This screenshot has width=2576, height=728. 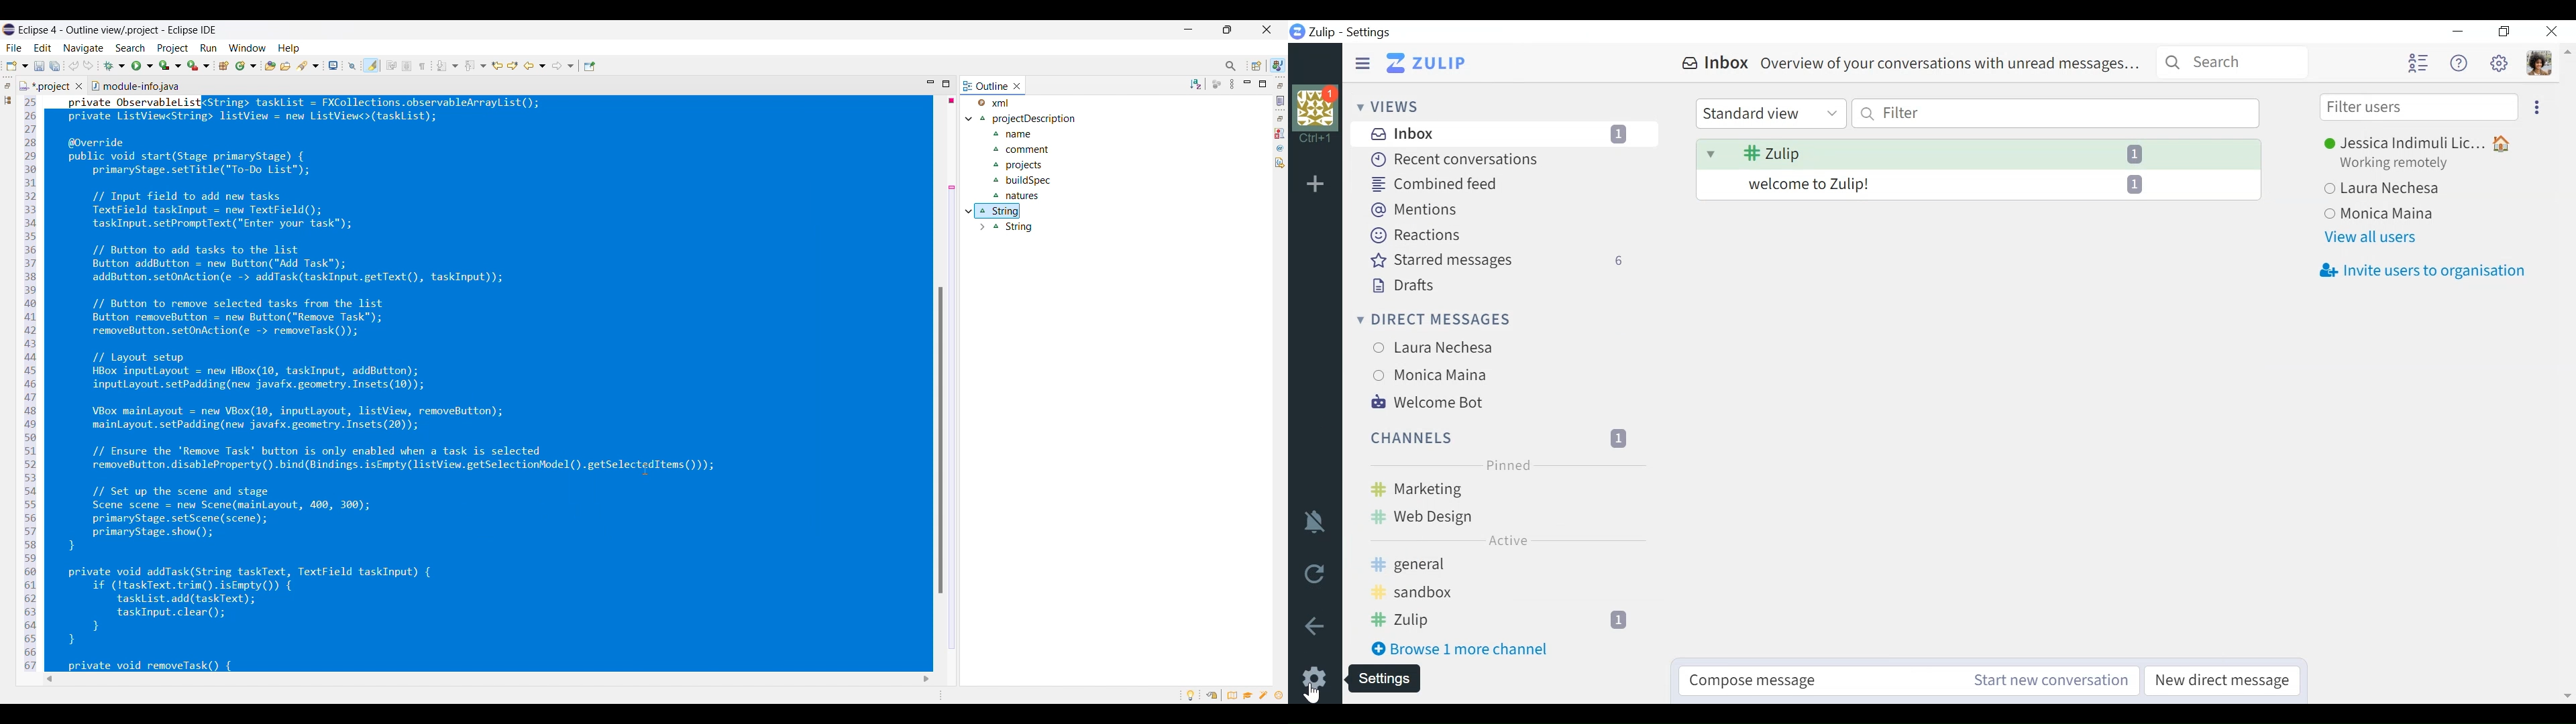 I want to click on New Direct message, so click(x=2218, y=680).